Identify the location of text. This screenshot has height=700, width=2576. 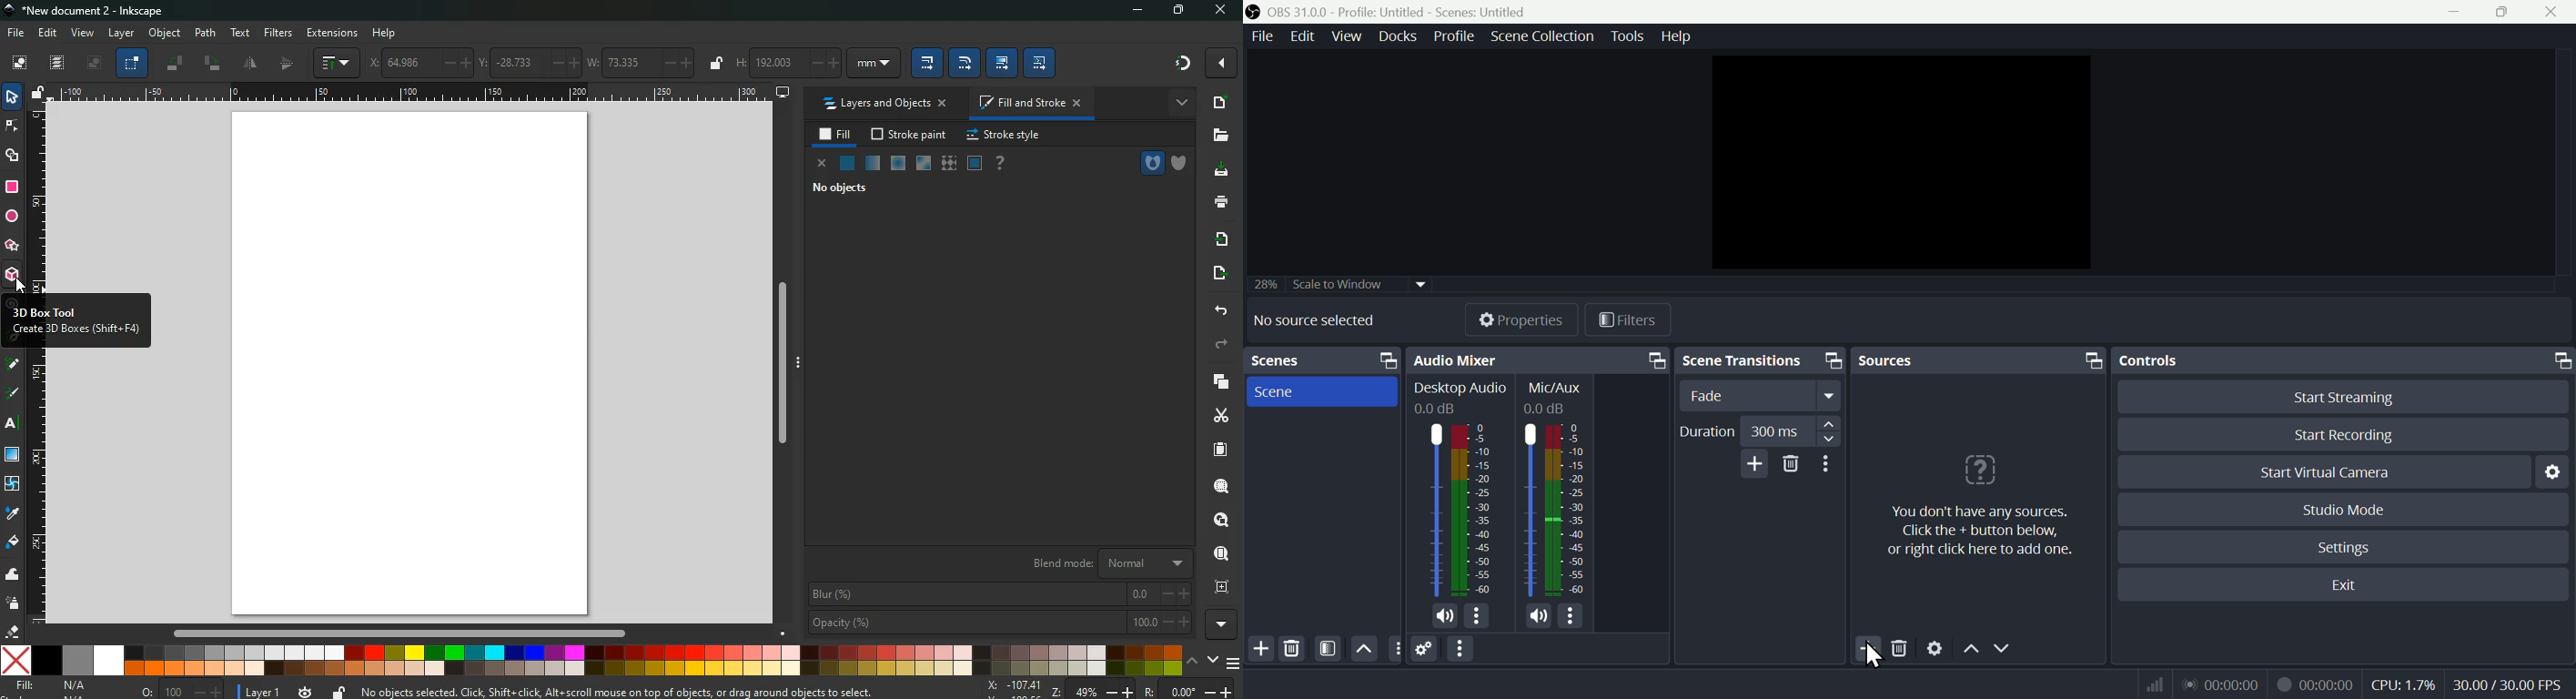
(14, 425).